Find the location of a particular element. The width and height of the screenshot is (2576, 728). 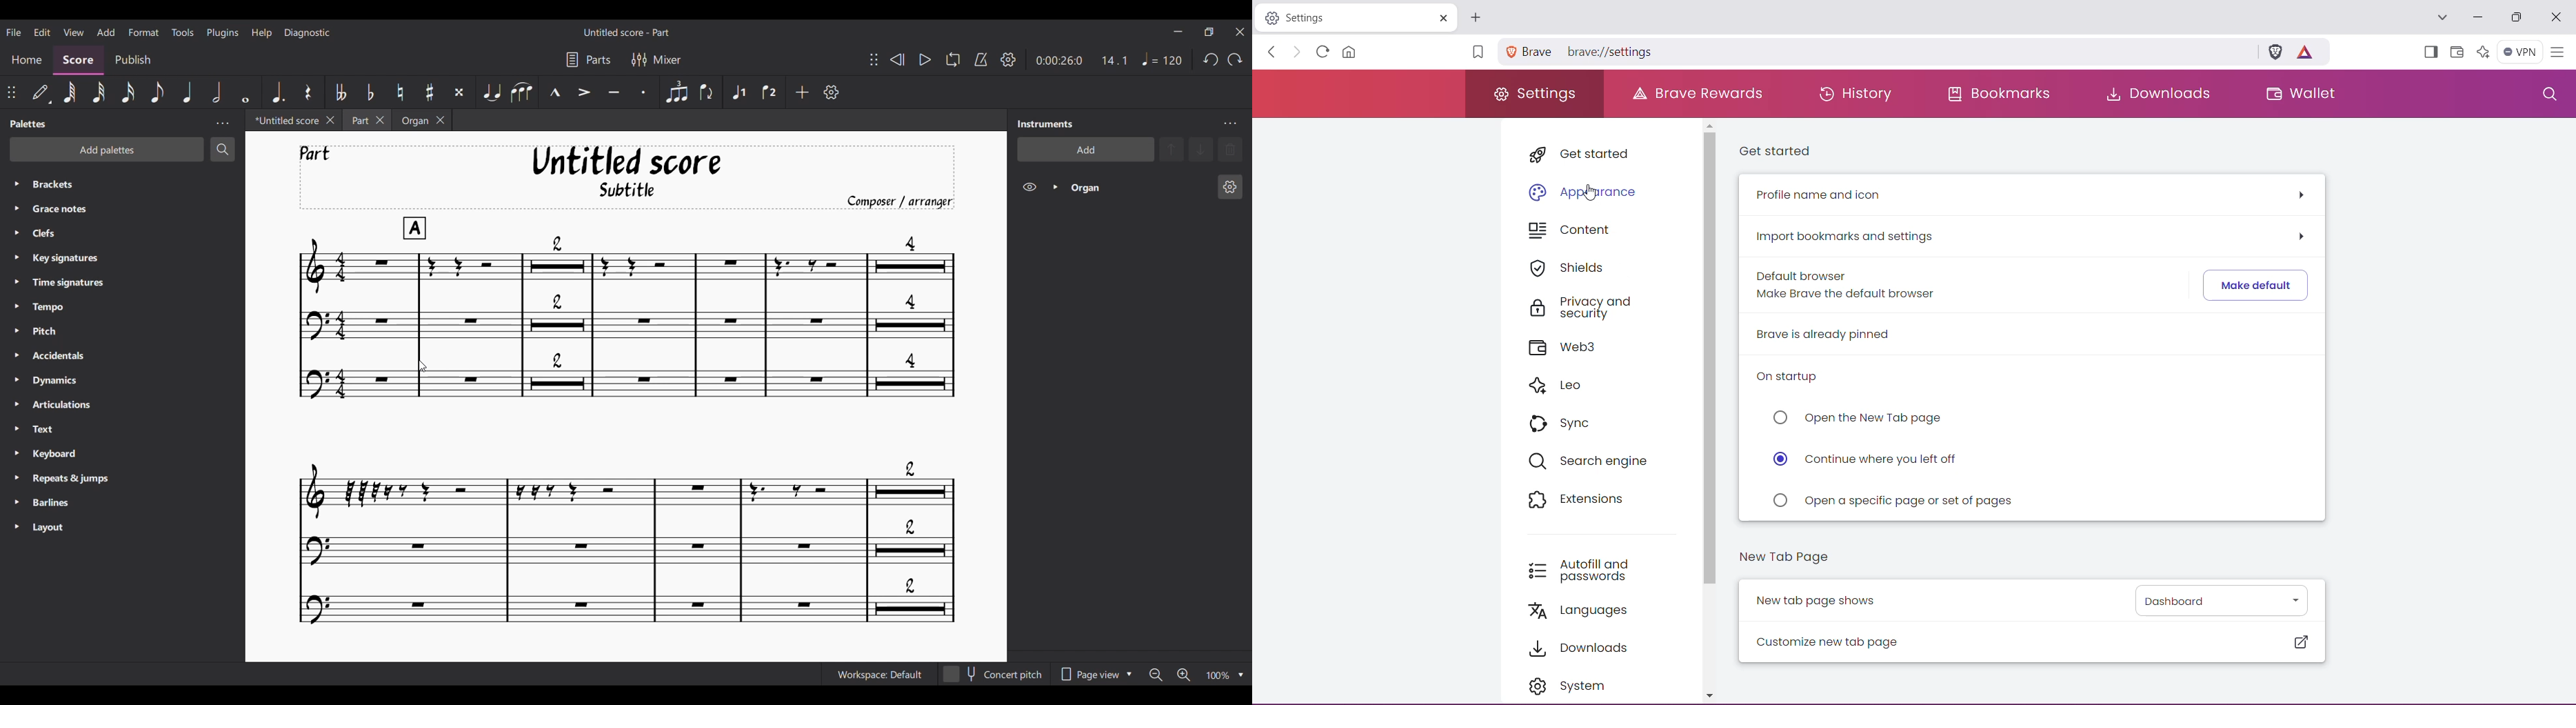

Format menu is located at coordinates (145, 32).